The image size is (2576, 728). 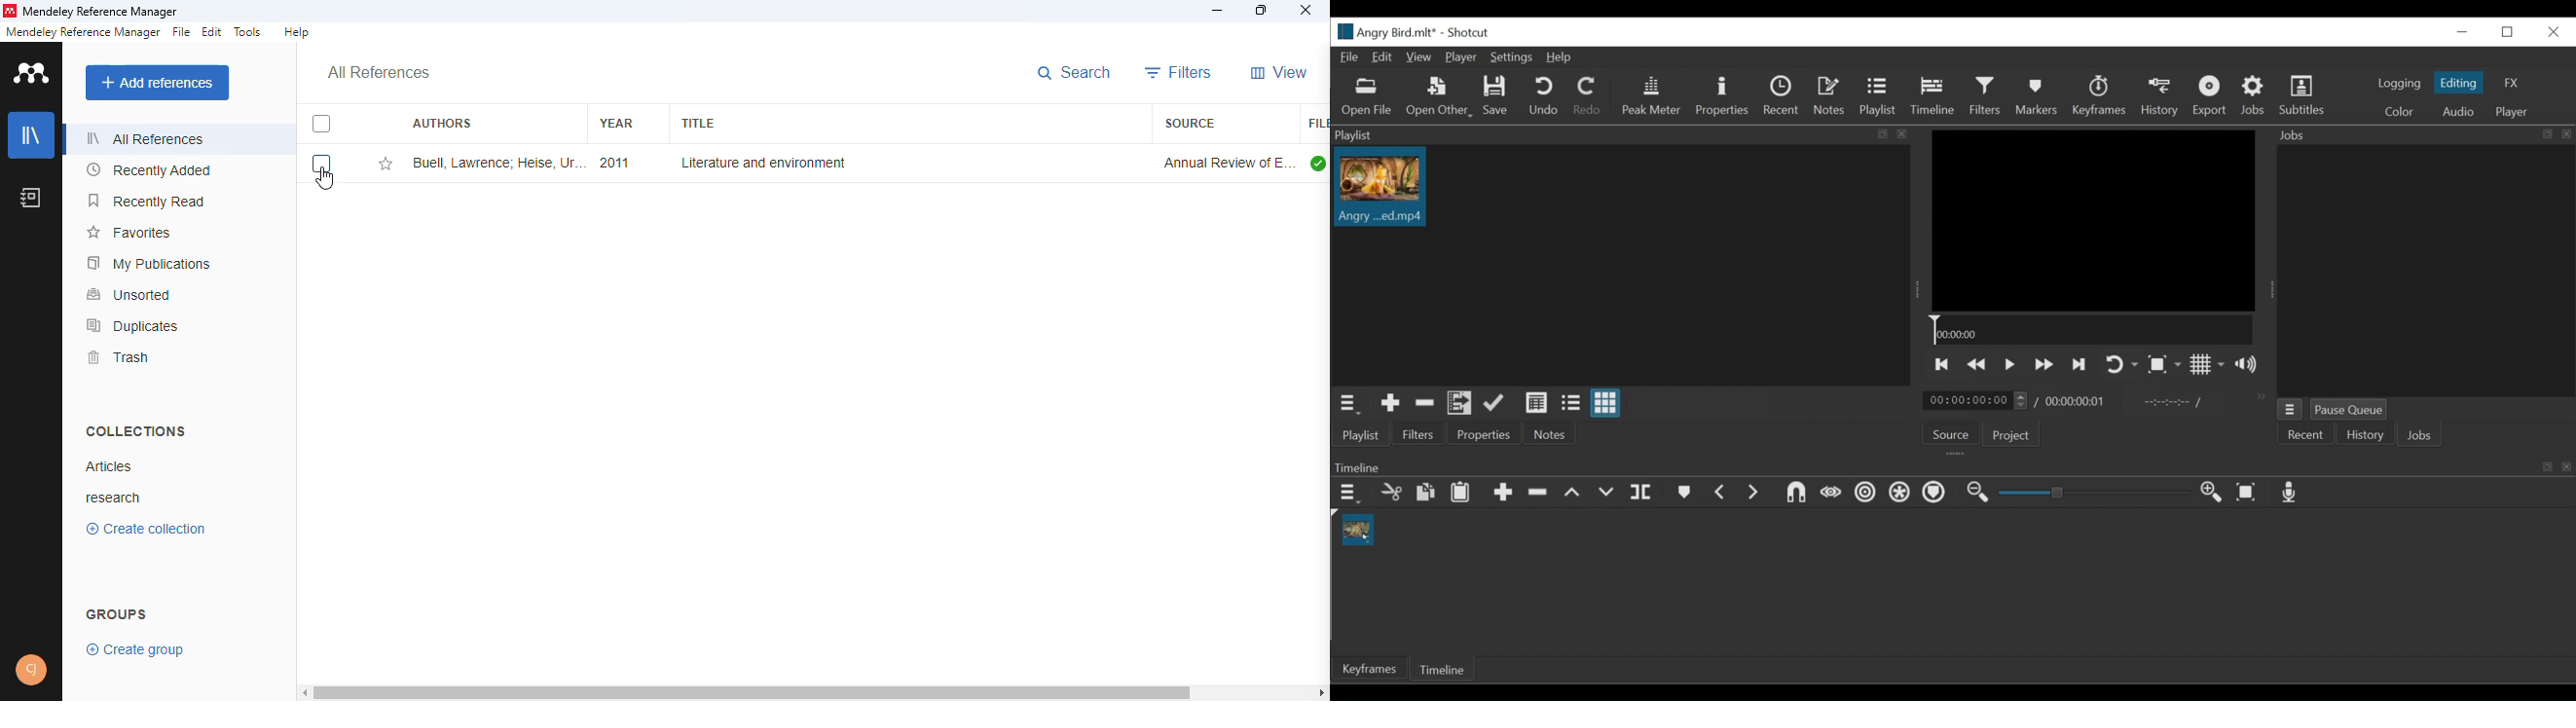 What do you see at coordinates (1756, 495) in the screenshot?
I see `next` at bounding box center [1756, 495].